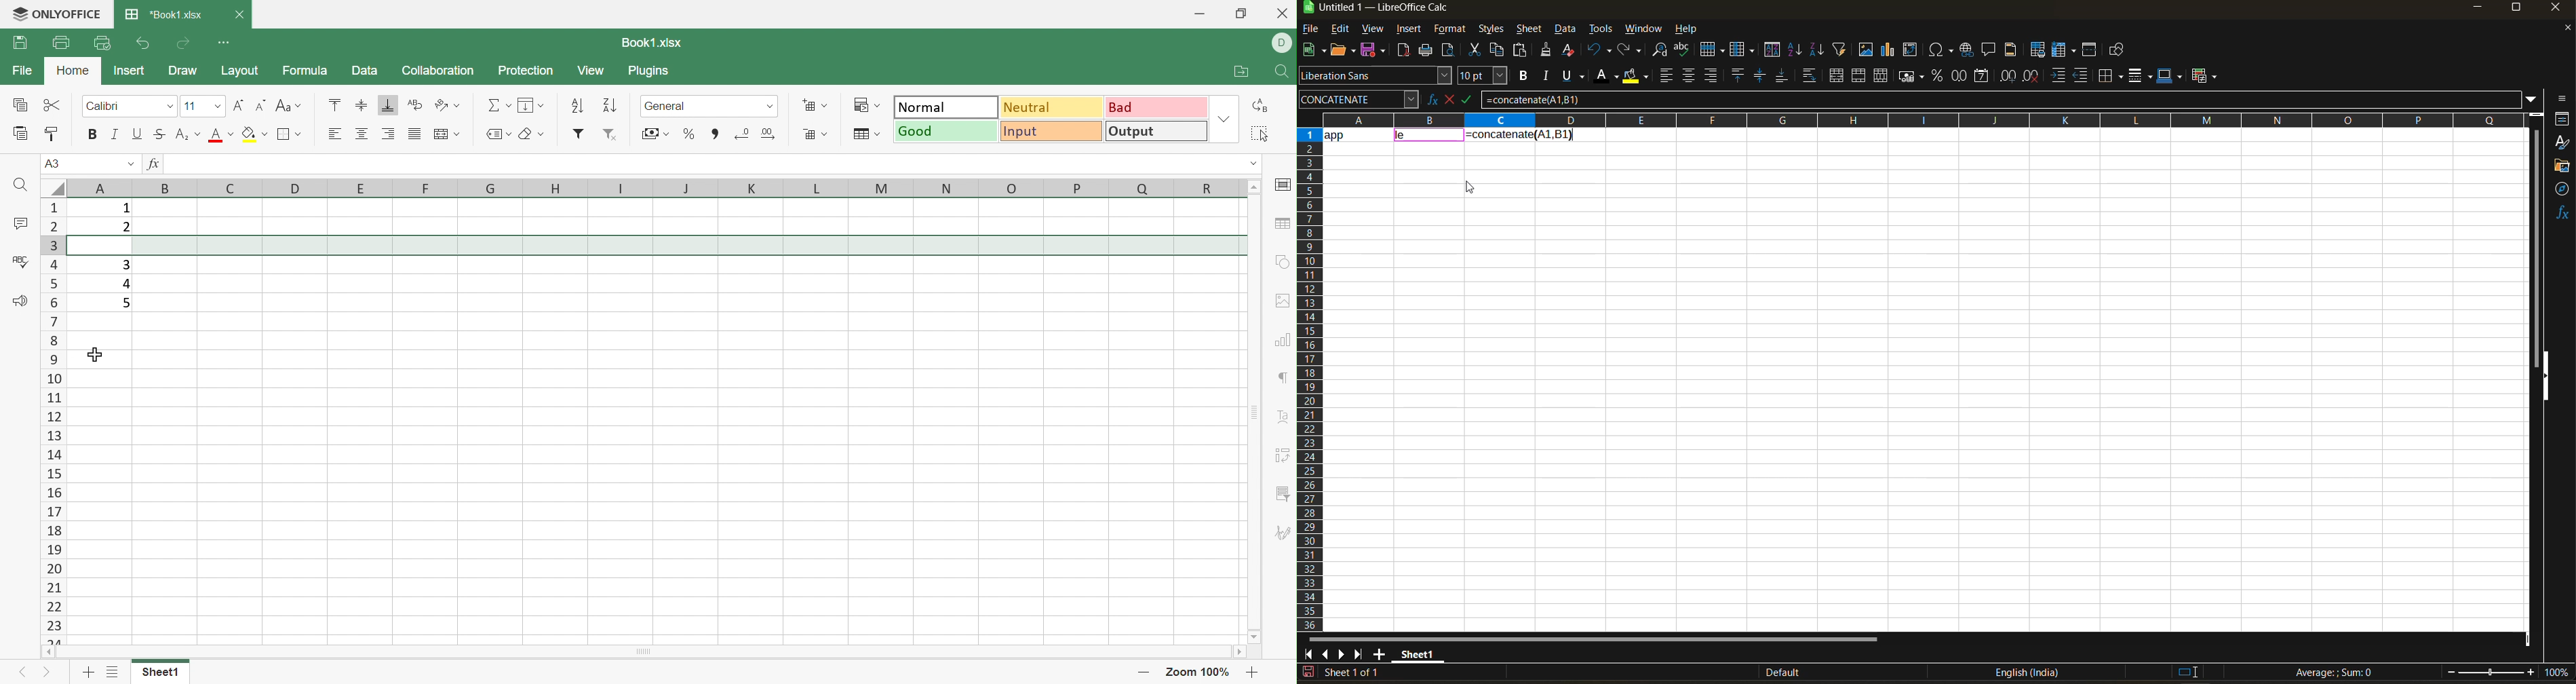 The image size is (2576, 700). What do you see at coordinates (1238, 651) in the screenshot?
I see `Scroll Right` at bounding box center [1238, 651].